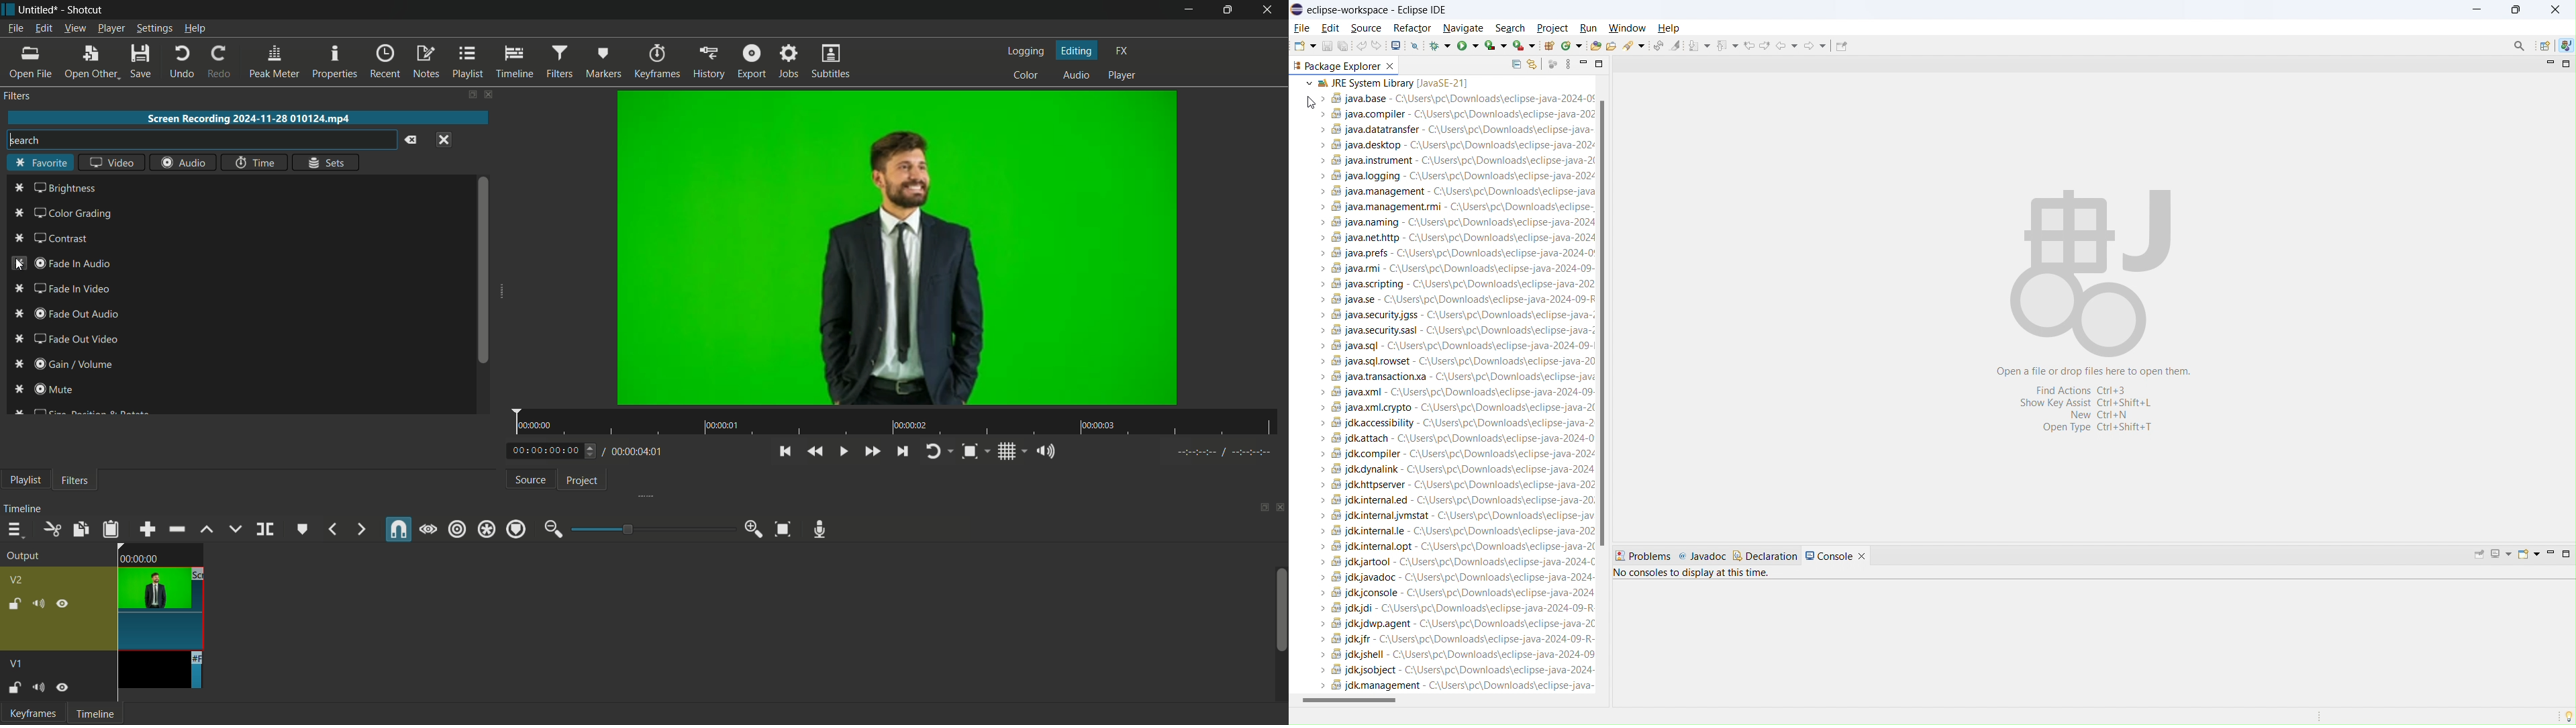 This screenshot has height=728, width=2576. I want to click on new window, so click(1523, 46).